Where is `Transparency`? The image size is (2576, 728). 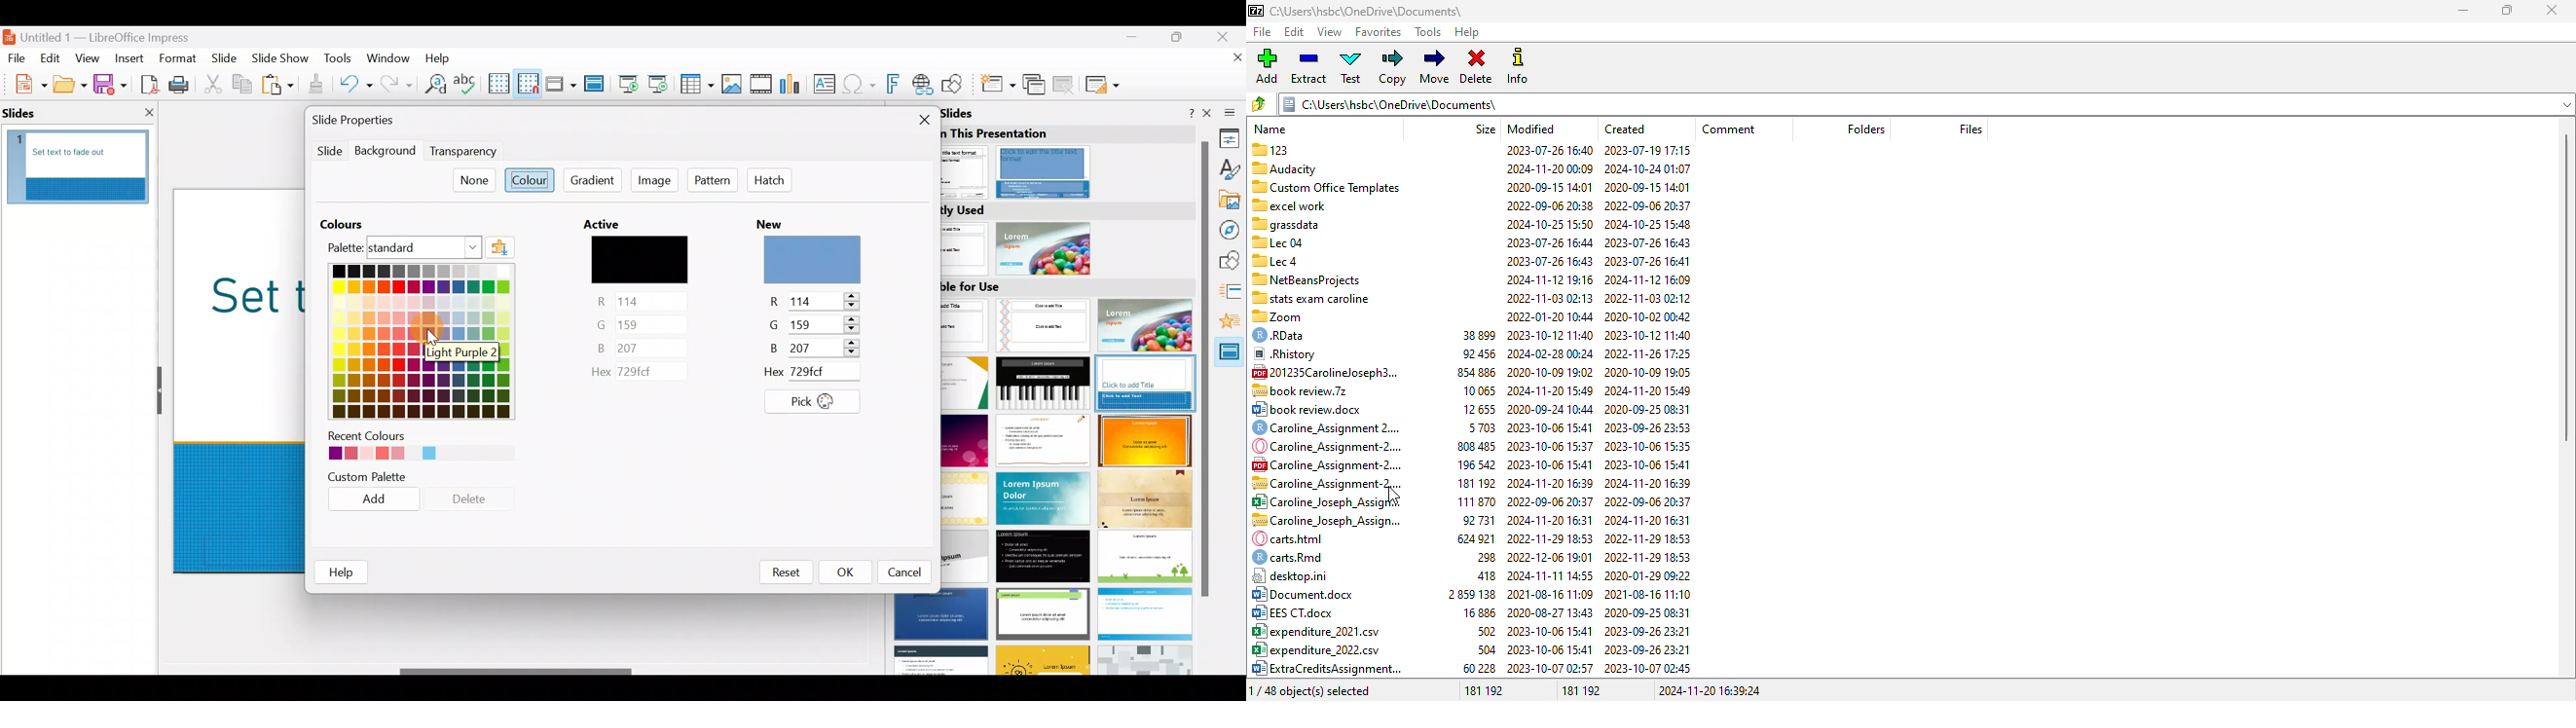 Transparency is located at coordinates (462, 150).